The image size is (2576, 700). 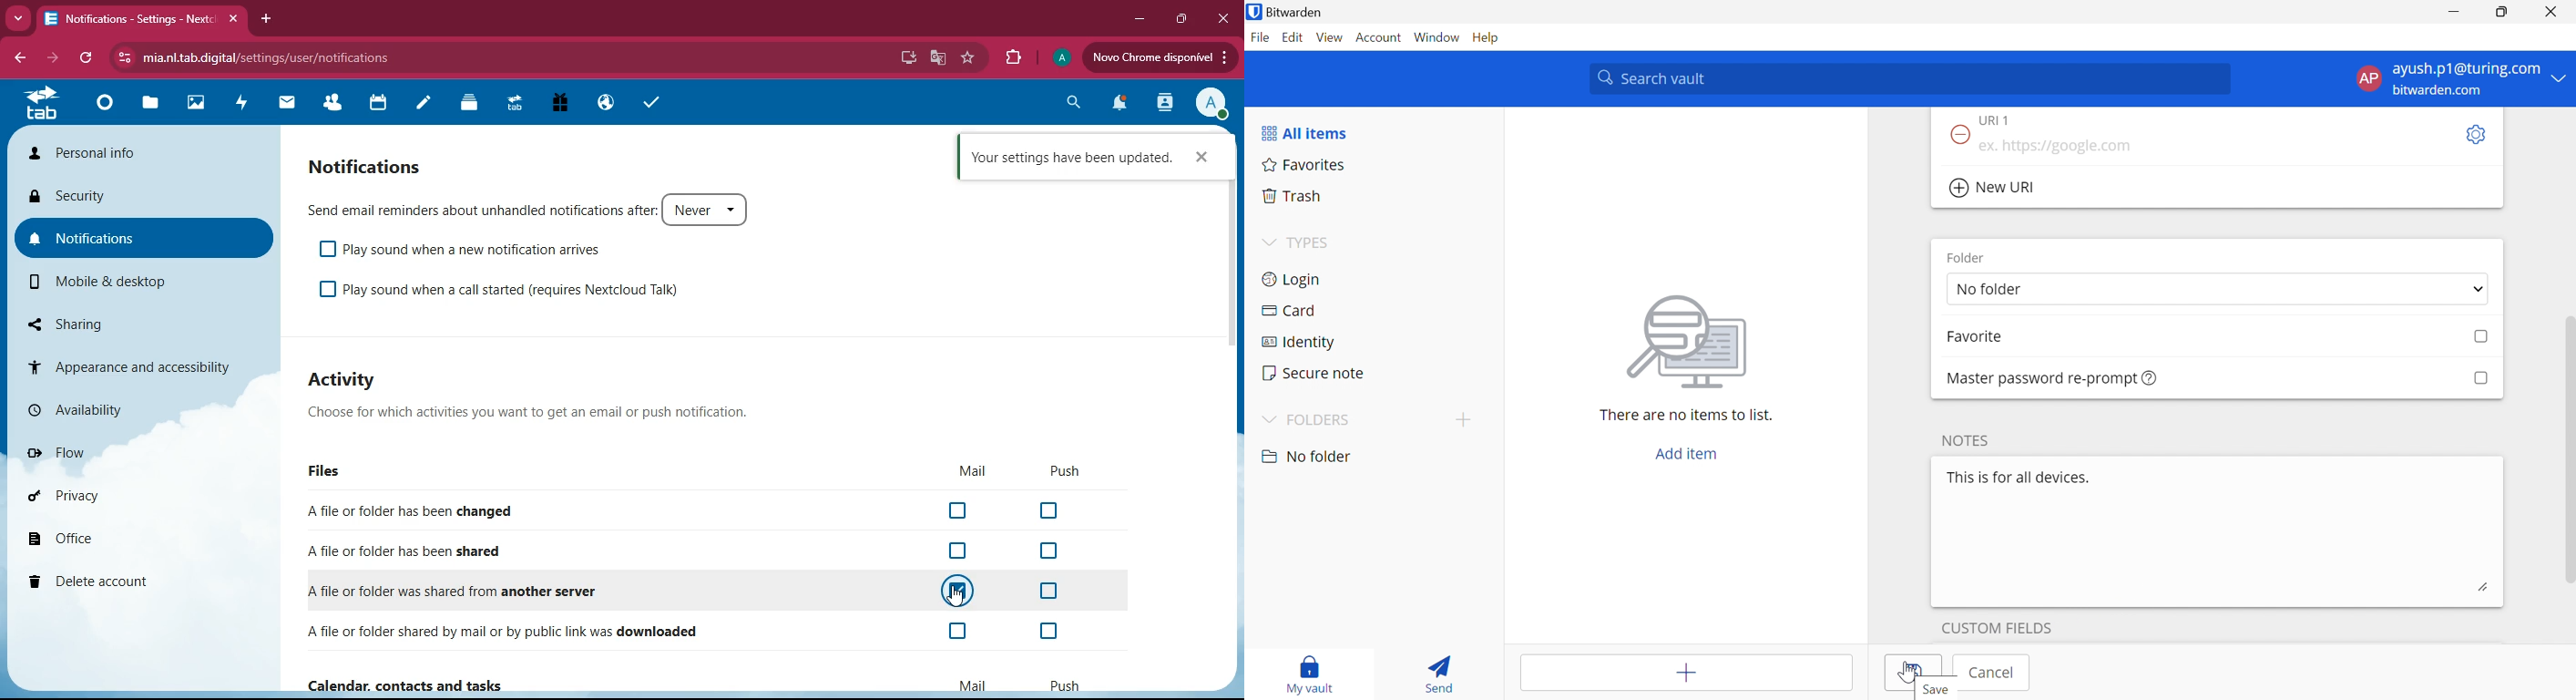 I want to click on home, so click(x=99, y=107).